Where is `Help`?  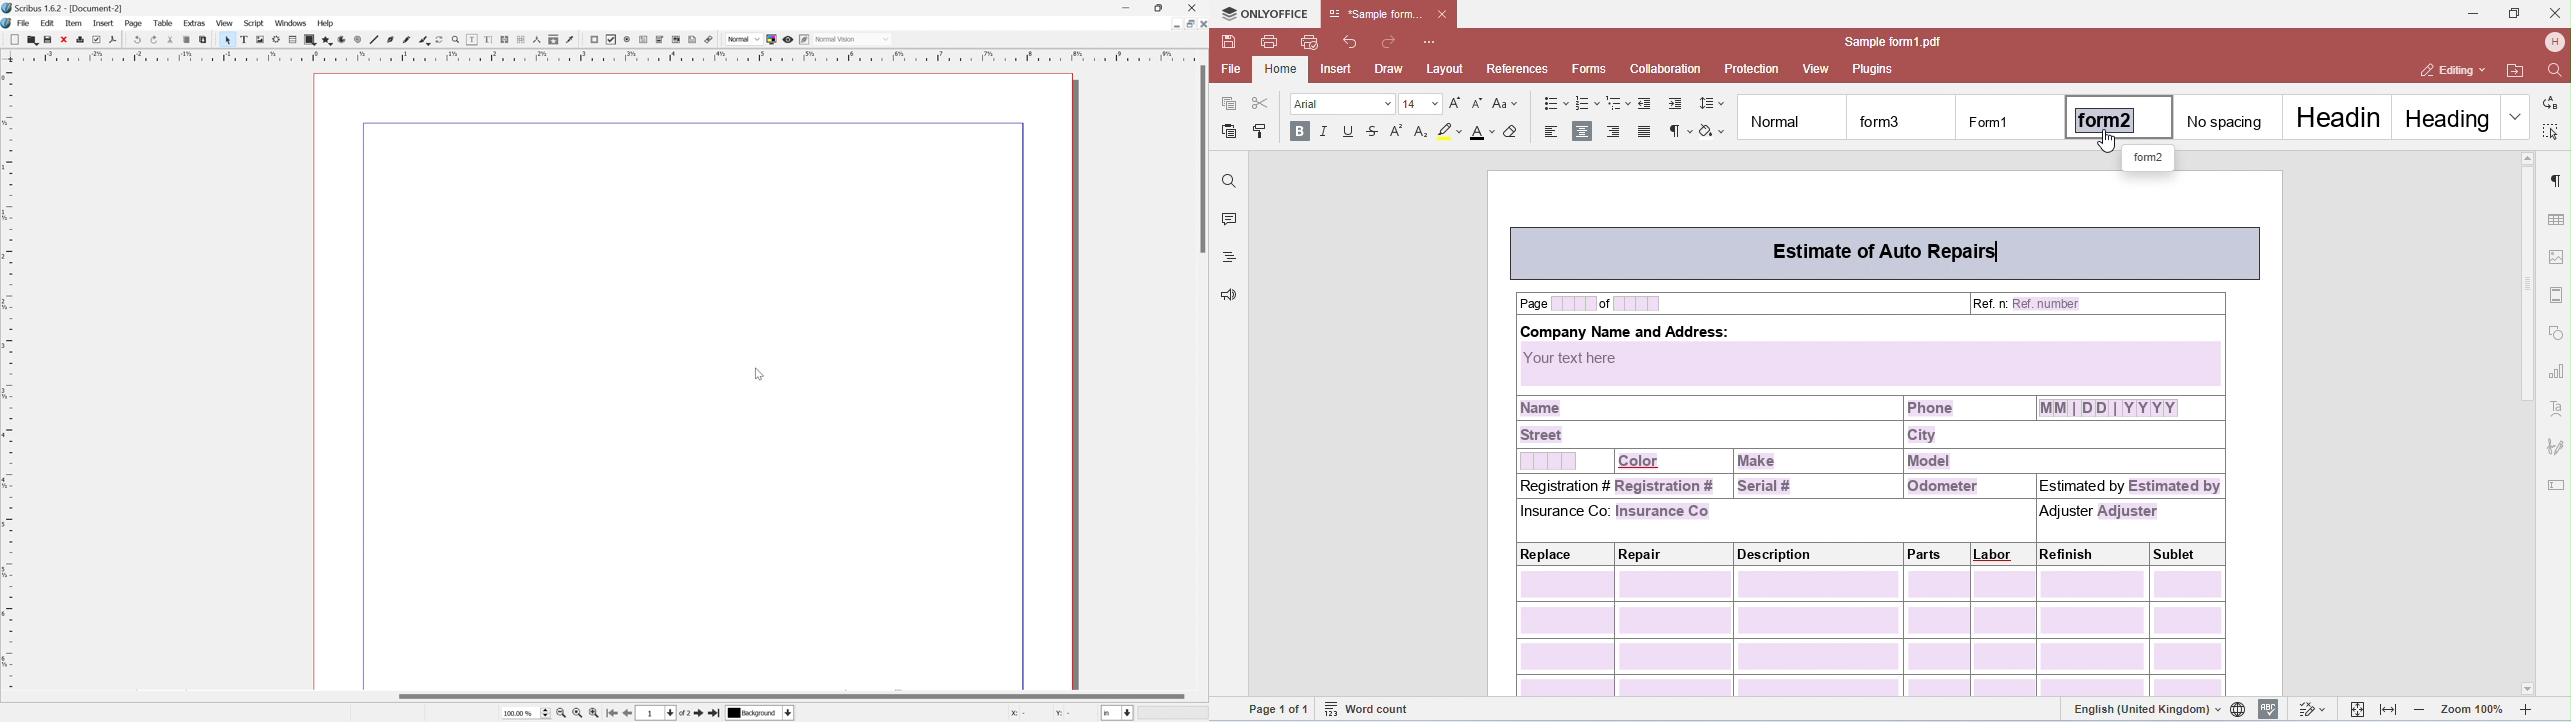 Help is located at coordinates (325, 23).